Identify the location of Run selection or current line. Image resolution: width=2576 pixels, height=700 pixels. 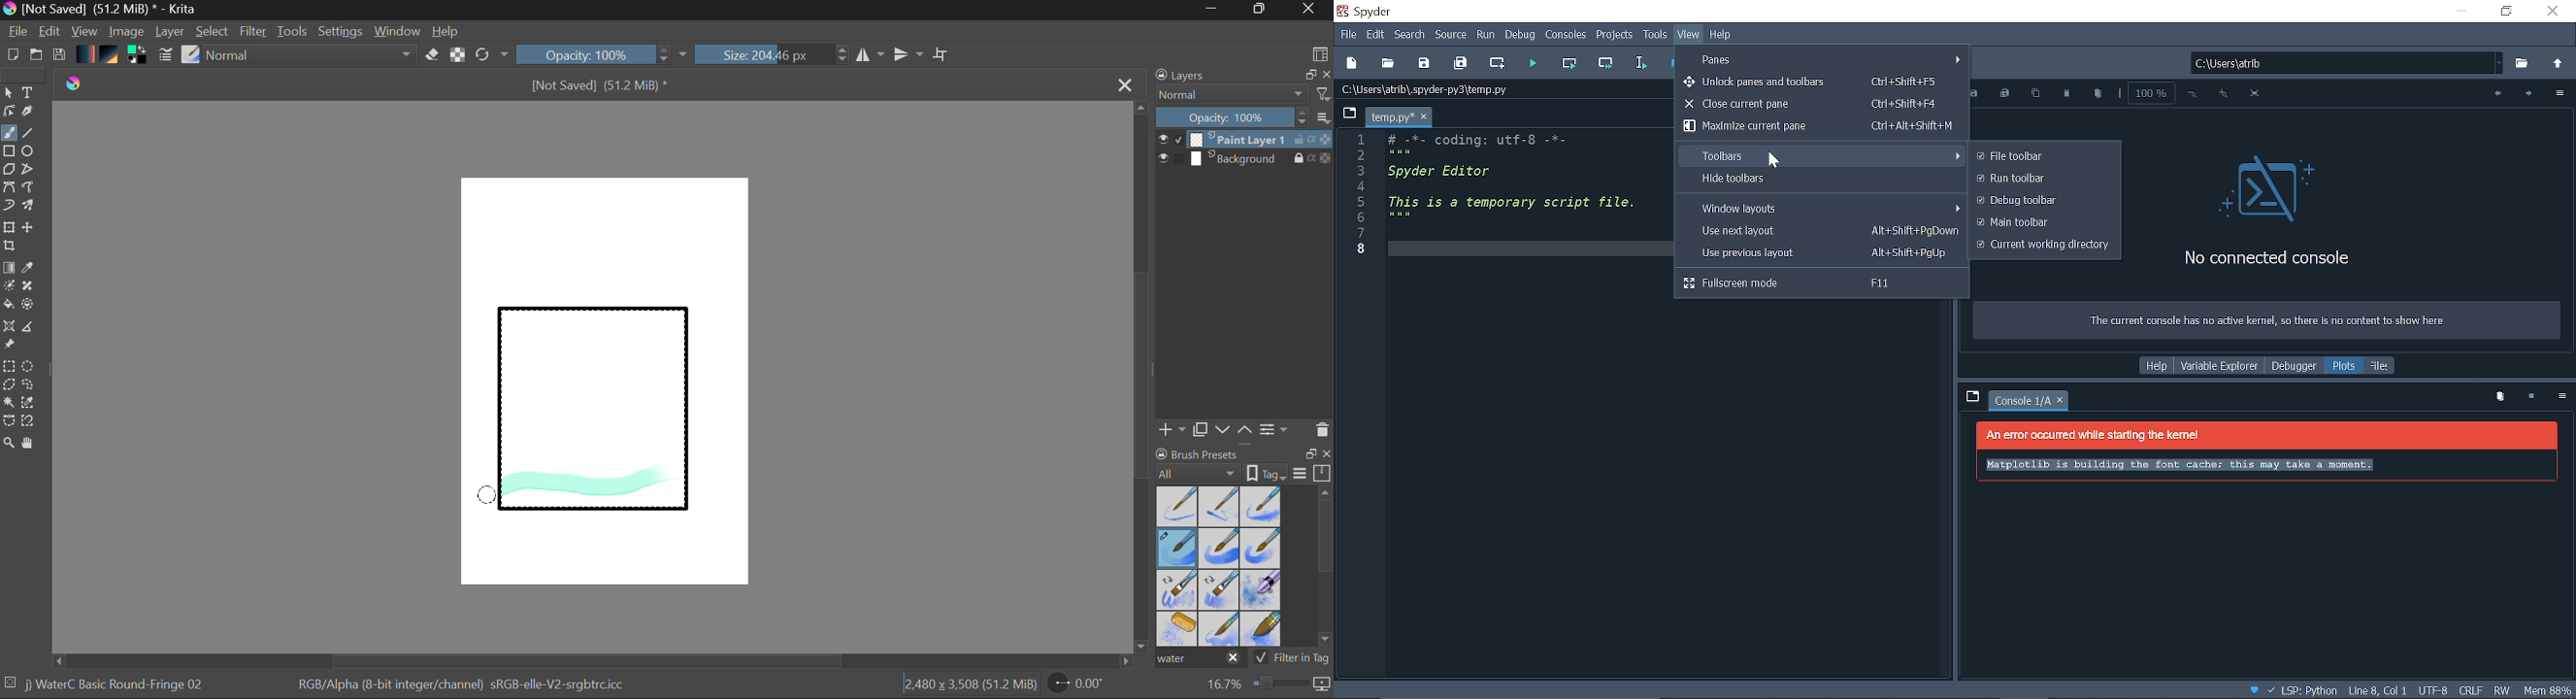
(1642, 63).